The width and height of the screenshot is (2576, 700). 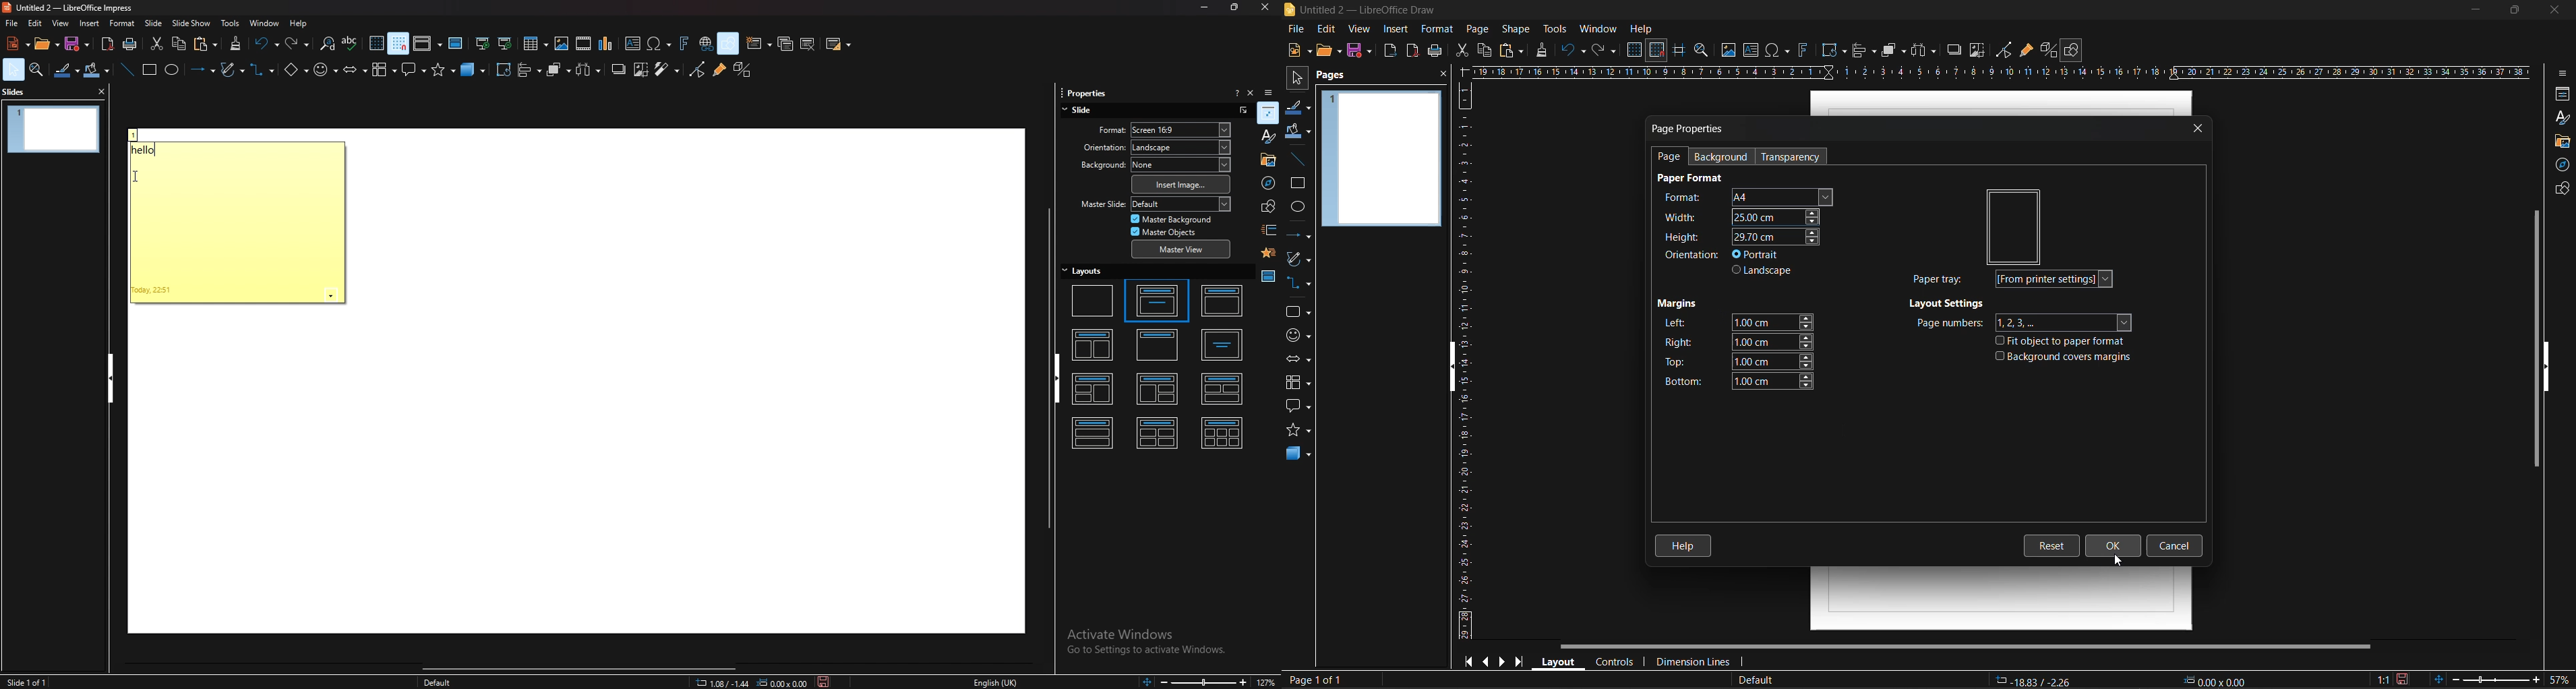 What do you see at coordinates (1760, 254) in the screenshot?
I see `portrait` at bounding box center [1760, 254].